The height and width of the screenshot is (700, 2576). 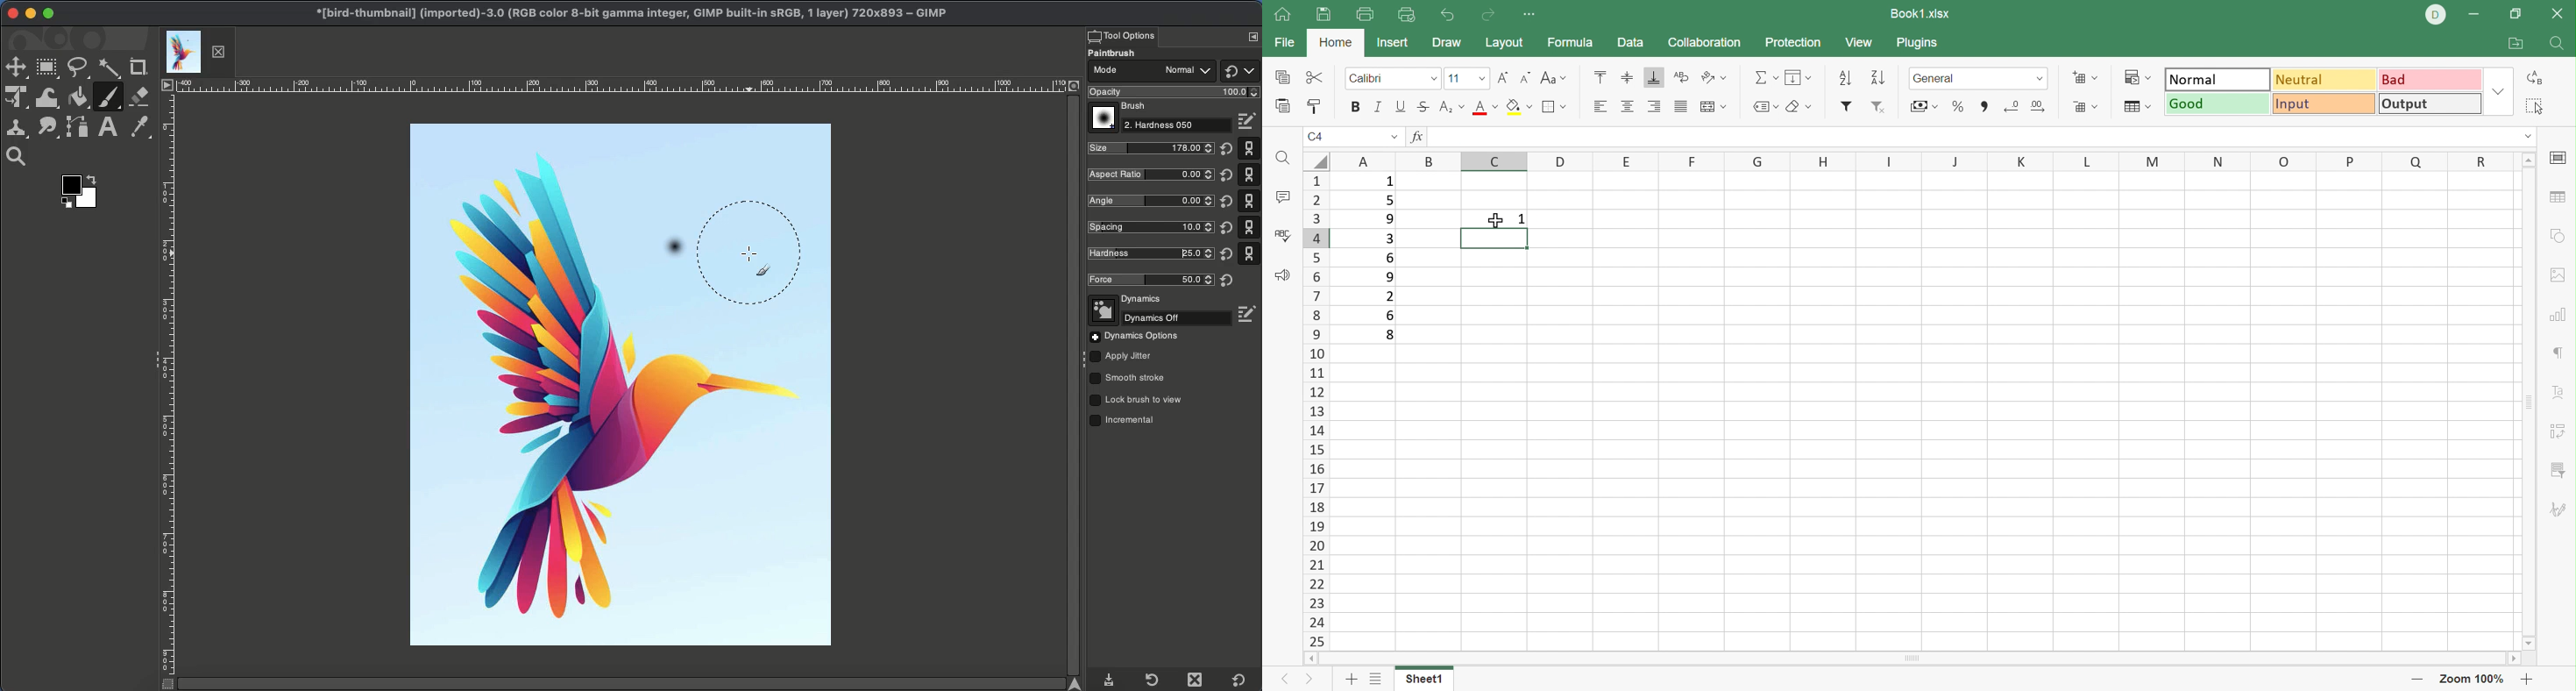 What do you see at coordinates (1367, 14) in the screenshot?
I see `Print` at bounding box center [1367, 14].